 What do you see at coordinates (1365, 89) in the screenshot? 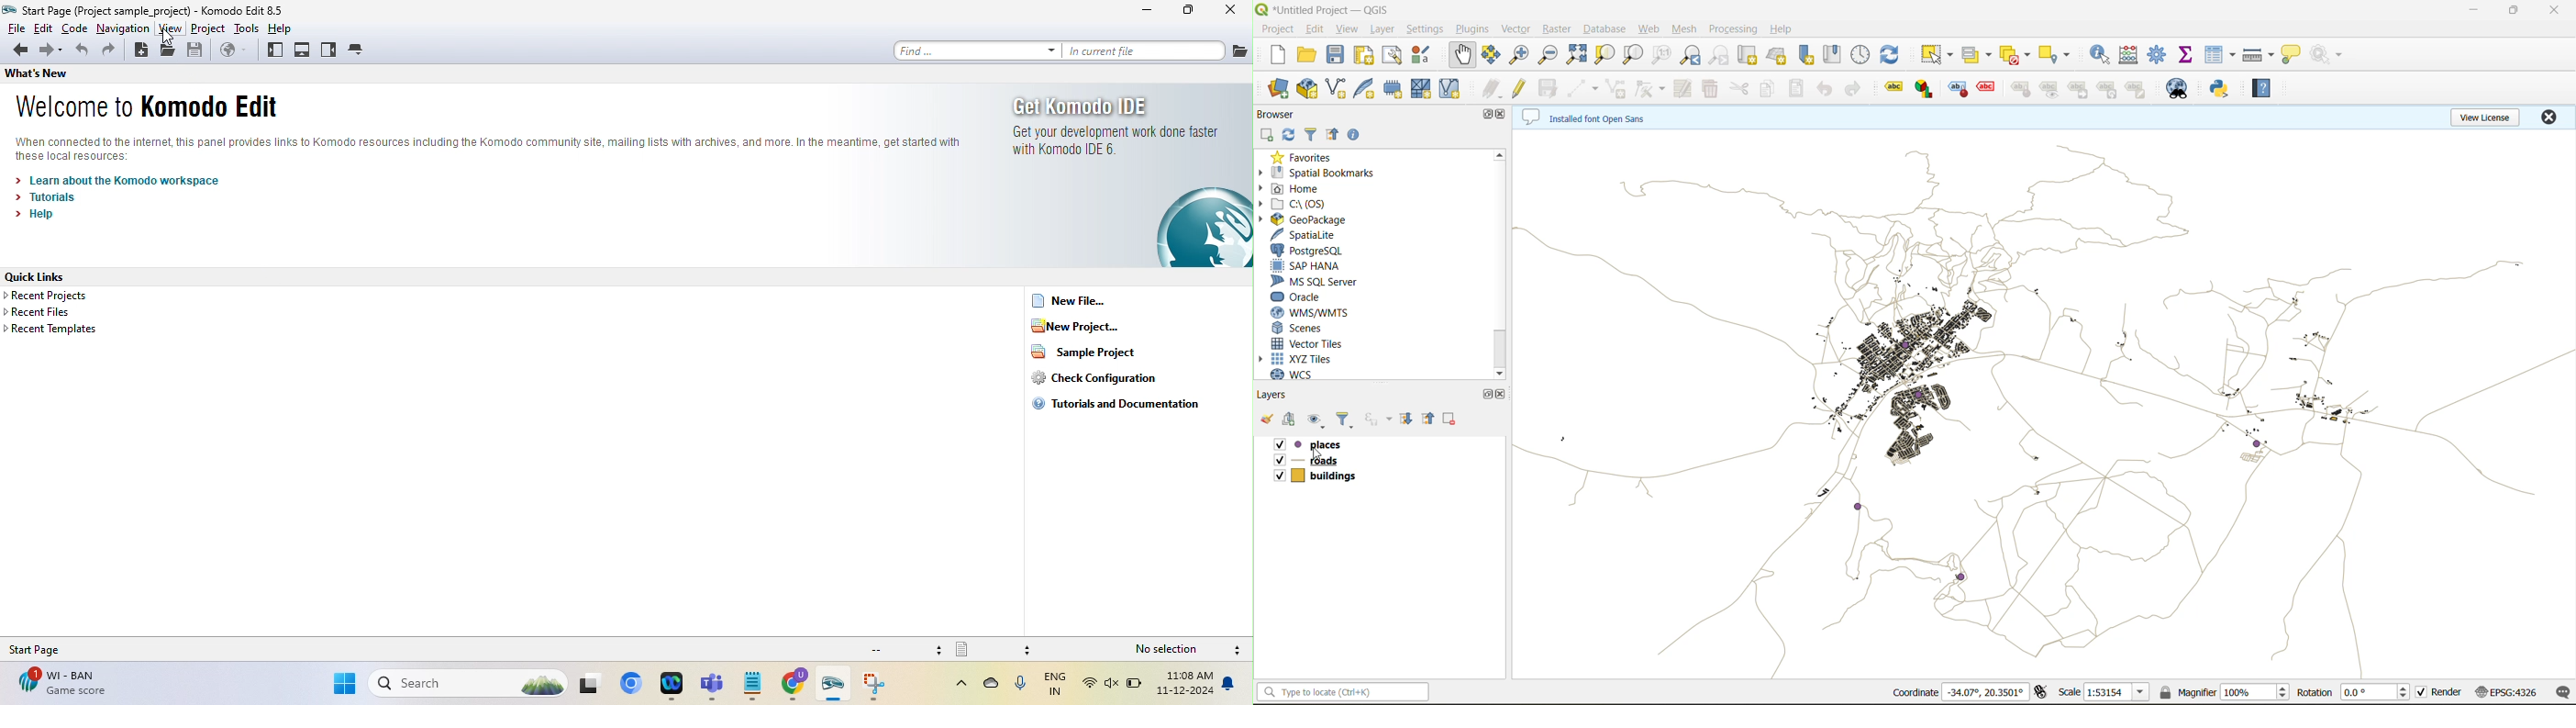
I see `new spatialite` at bounding box center [1365, 89].